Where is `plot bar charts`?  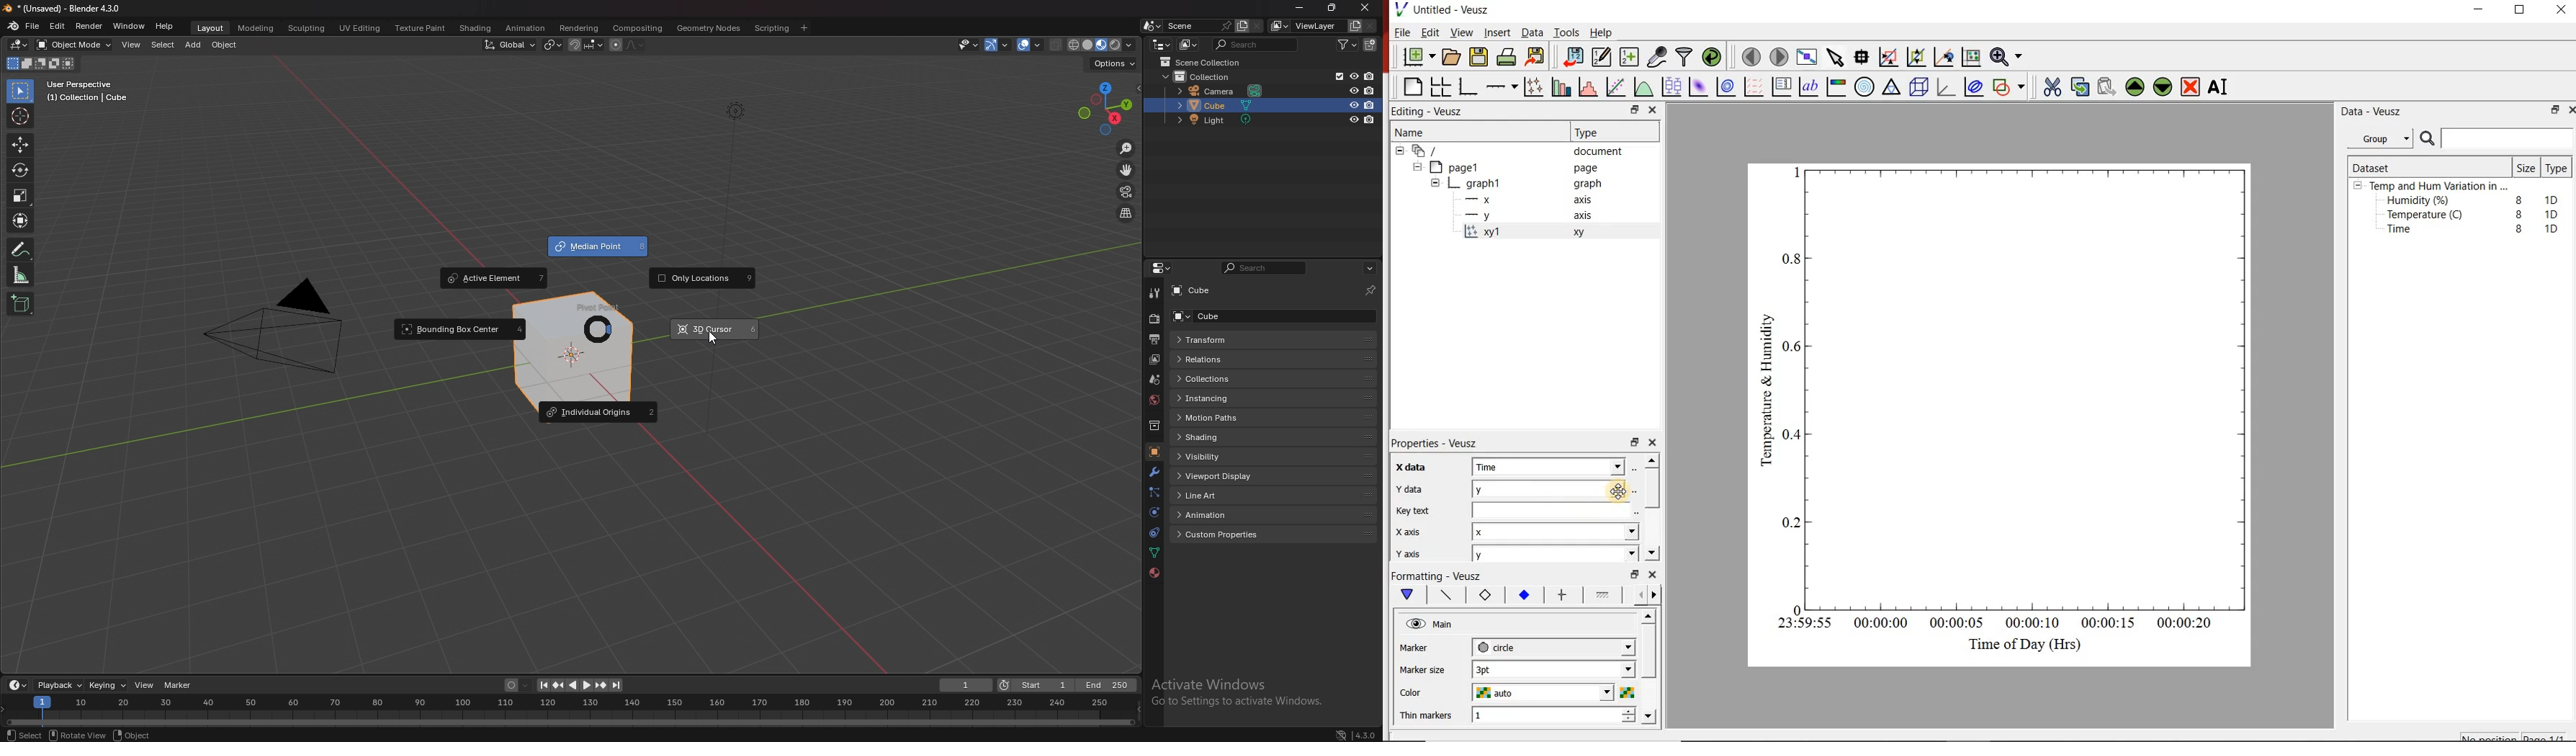 plot bar charts is located at coordinates (1562, 85).